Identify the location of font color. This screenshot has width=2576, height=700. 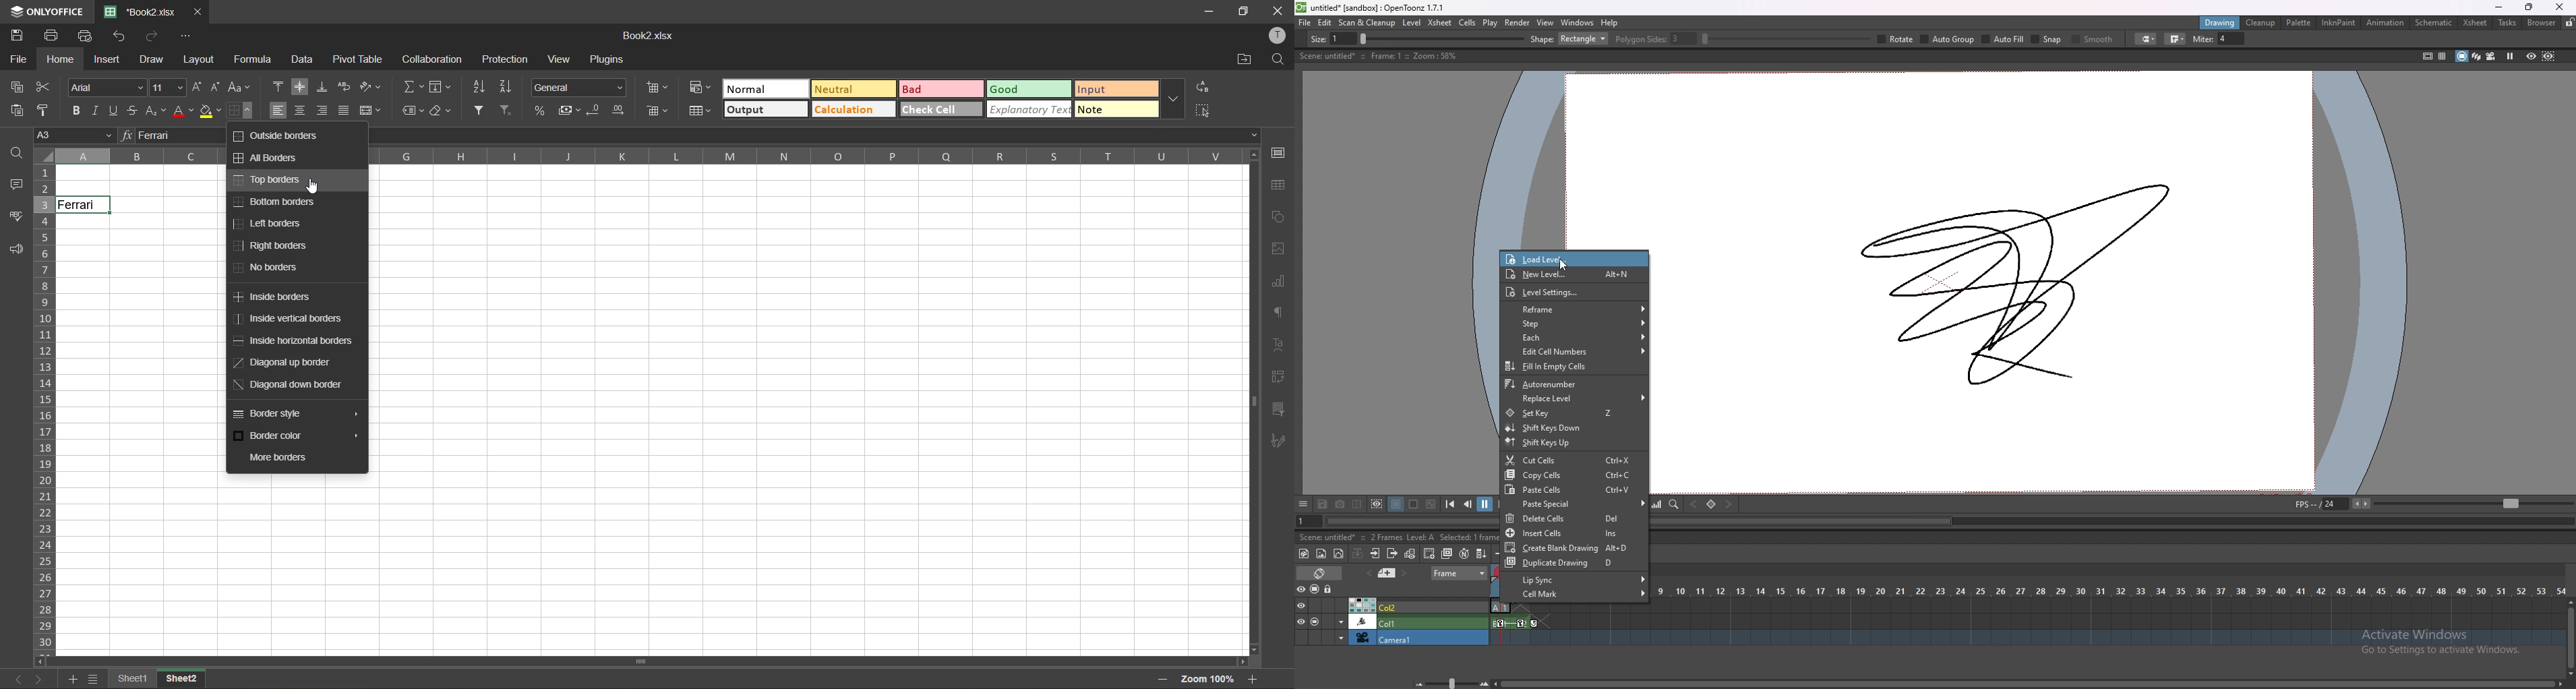
(183, 110).